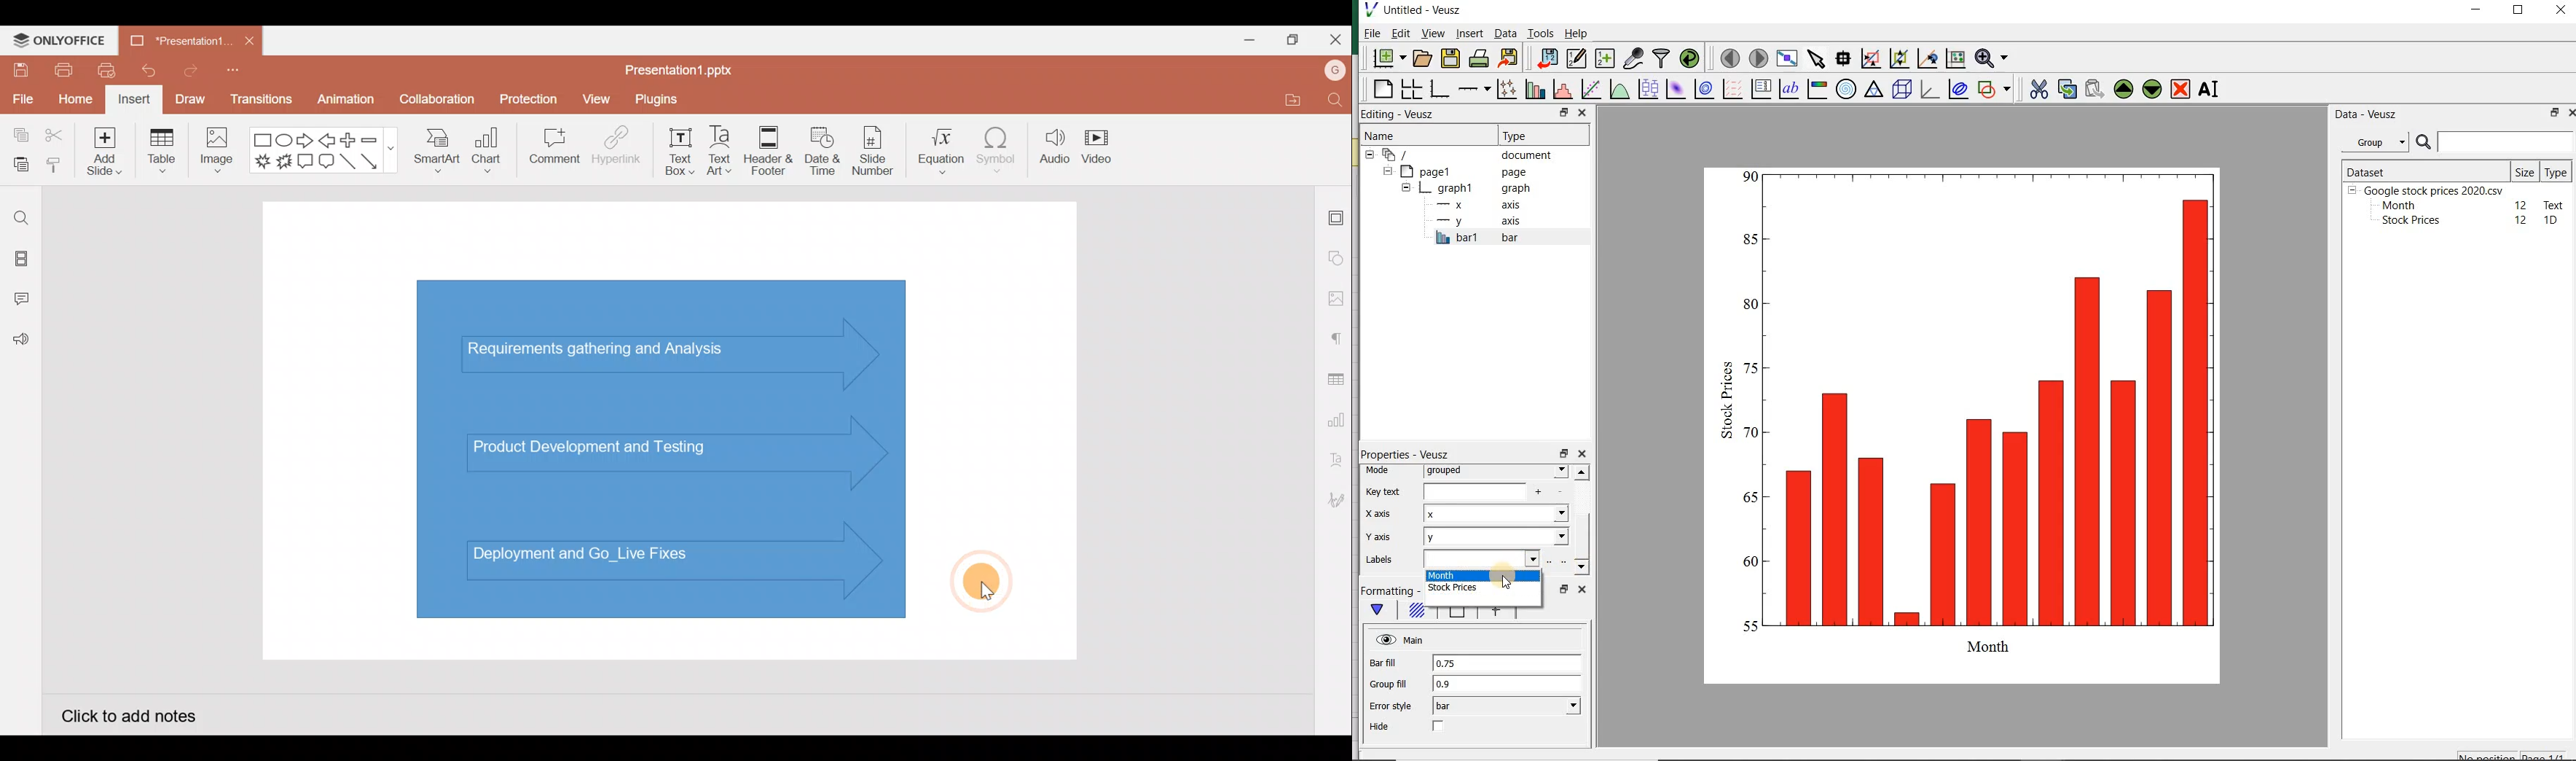  I want to click on Data - Veusz, so click(2367, 114).